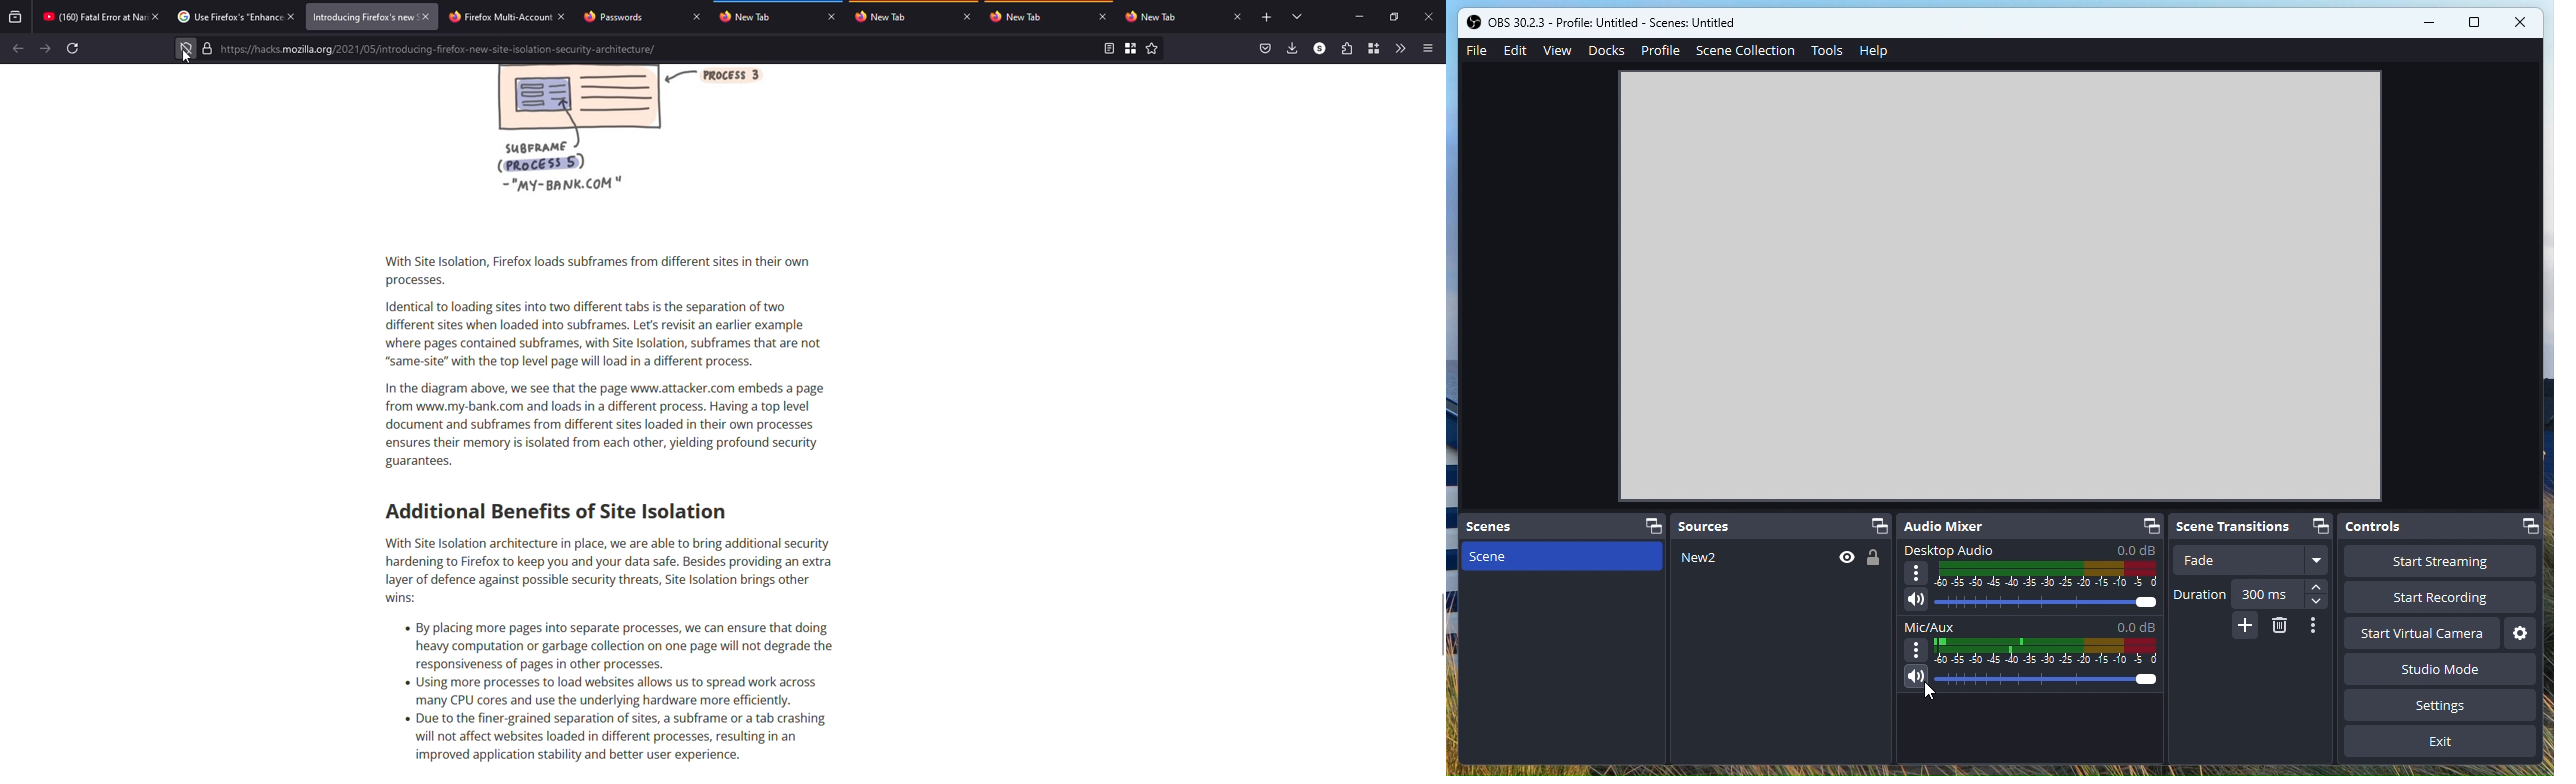  Describe the element at coordinates (2440, 742) in the screenshot. I see `Exit` at that location.